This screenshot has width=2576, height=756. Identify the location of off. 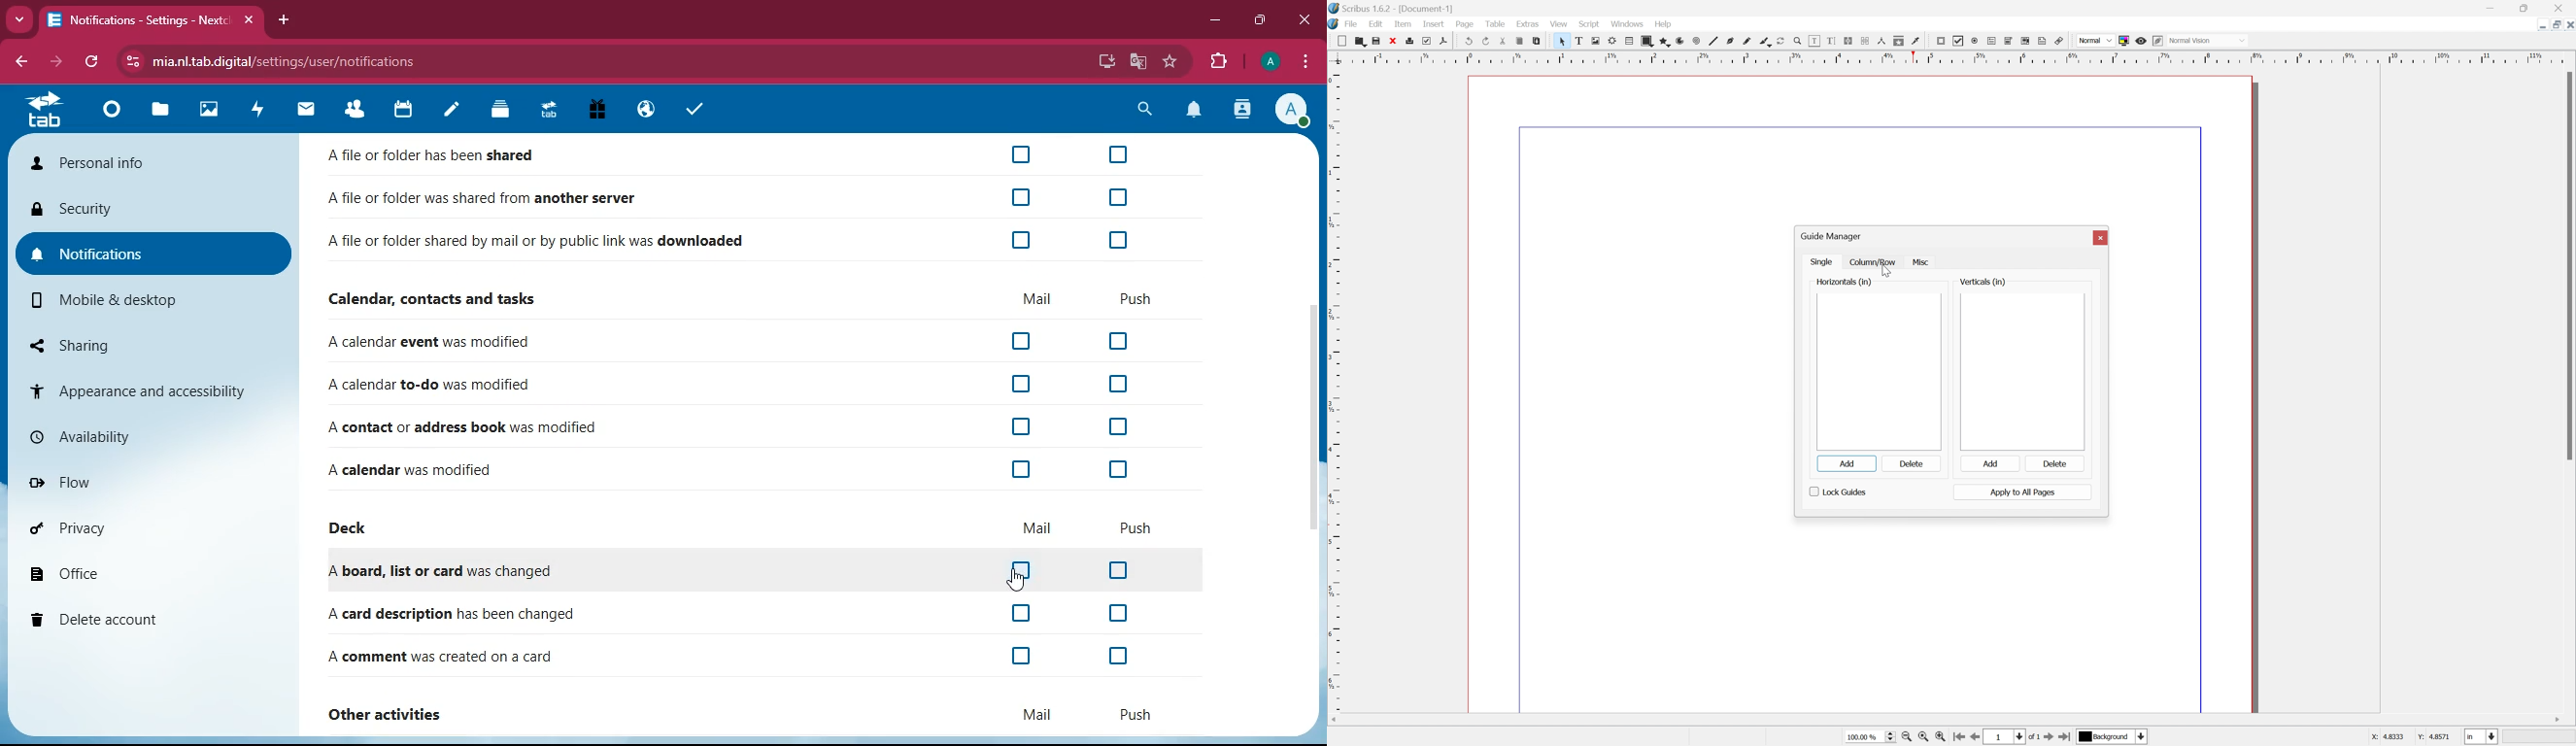
(1116, 654).